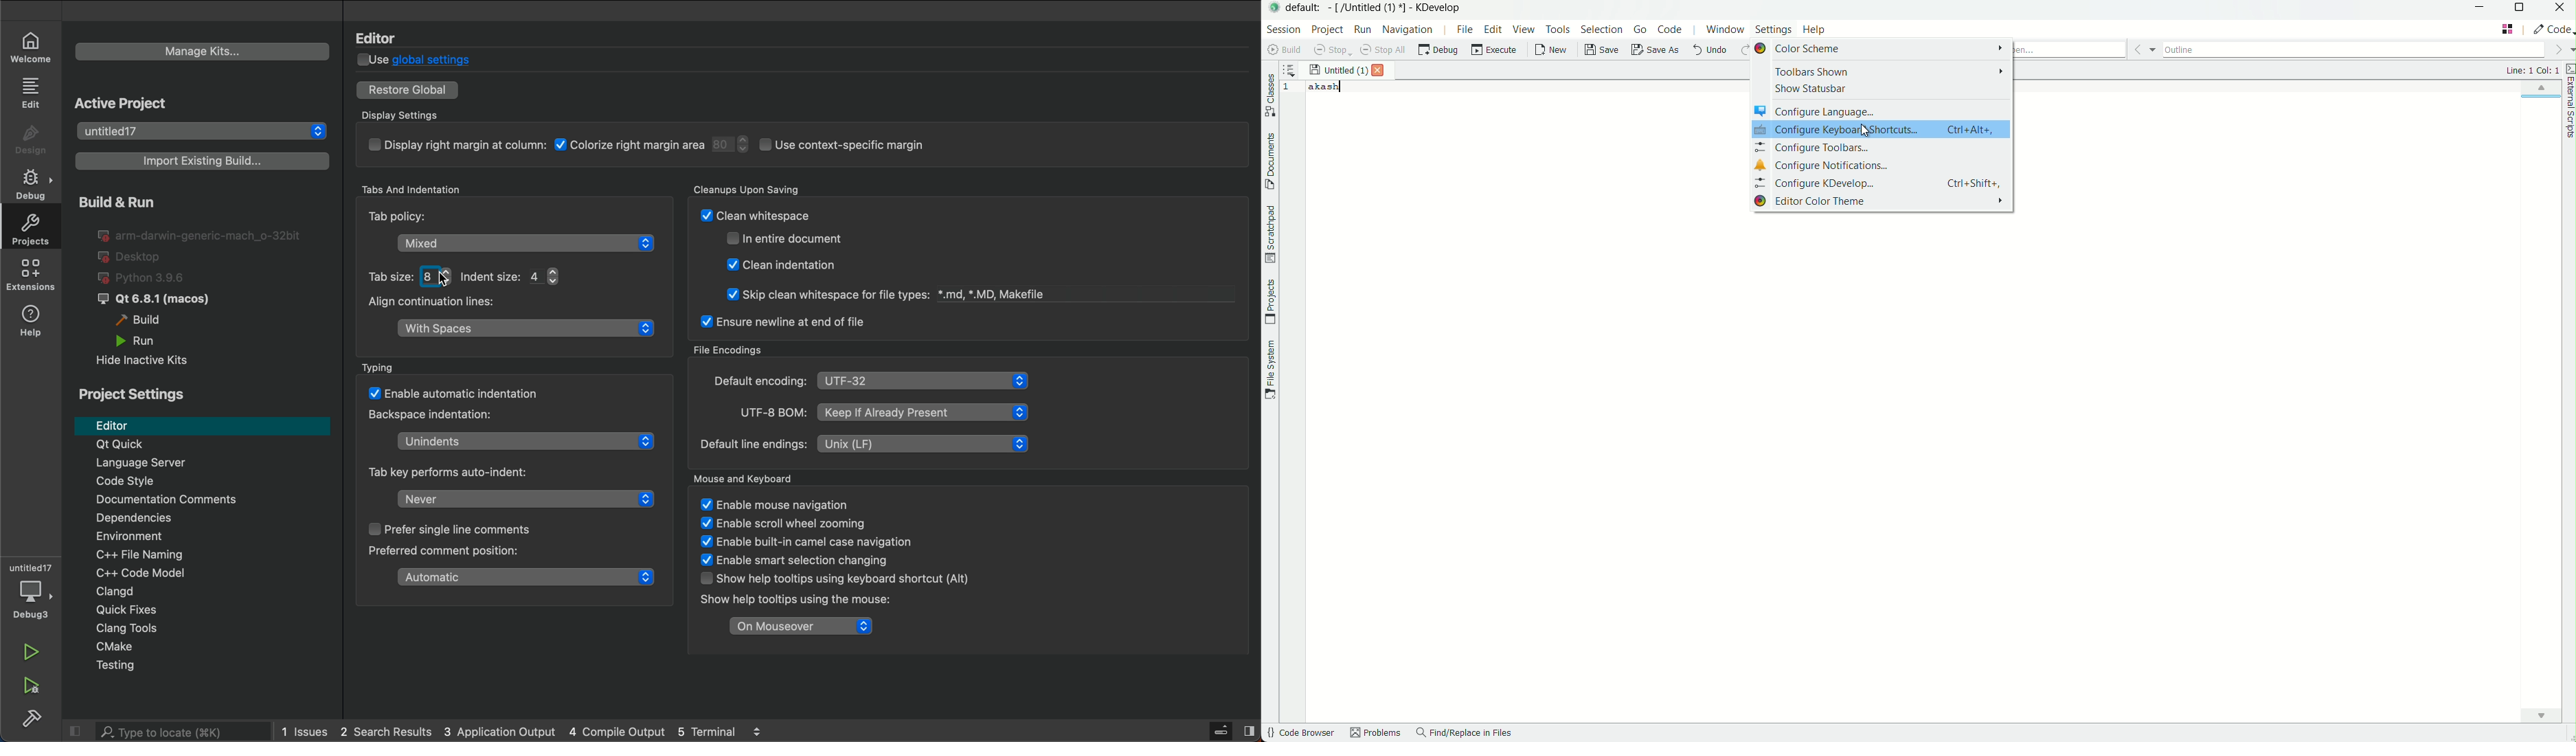  What do you see at coordinates (152, 276) in the screenshot?
I see `python ` at bounding box center [152, 276].